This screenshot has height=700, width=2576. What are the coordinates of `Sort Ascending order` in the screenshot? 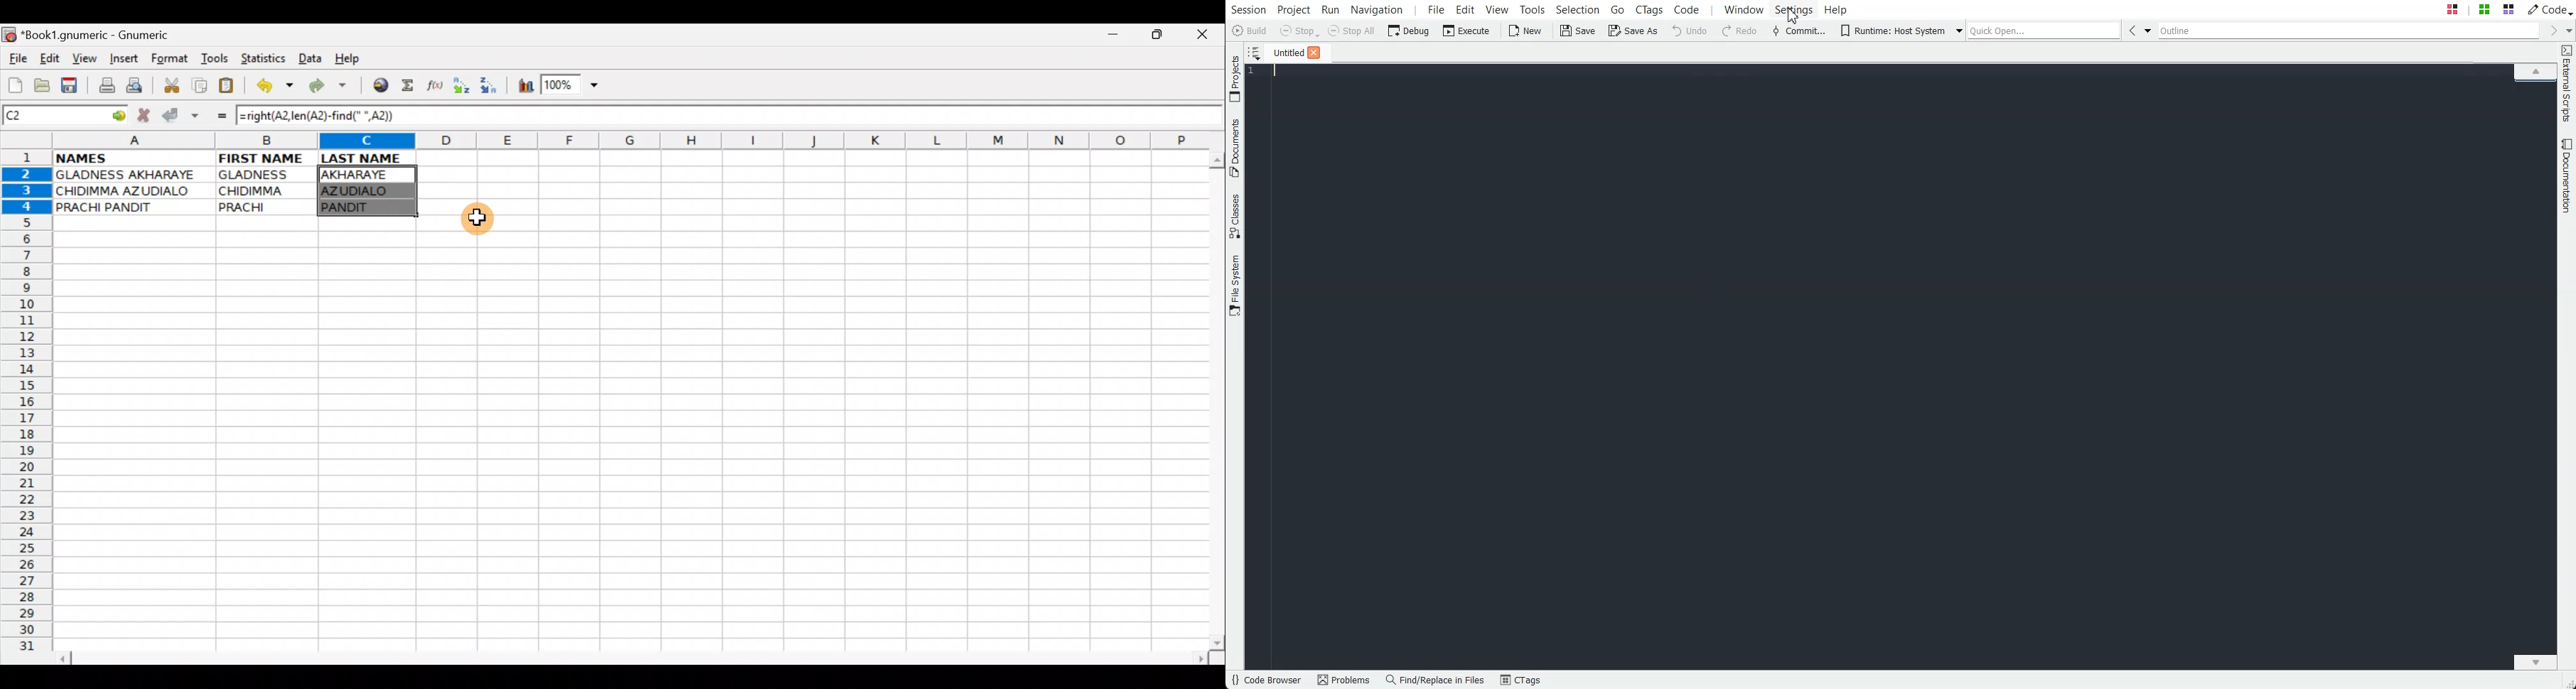 It's located at (465, 88).